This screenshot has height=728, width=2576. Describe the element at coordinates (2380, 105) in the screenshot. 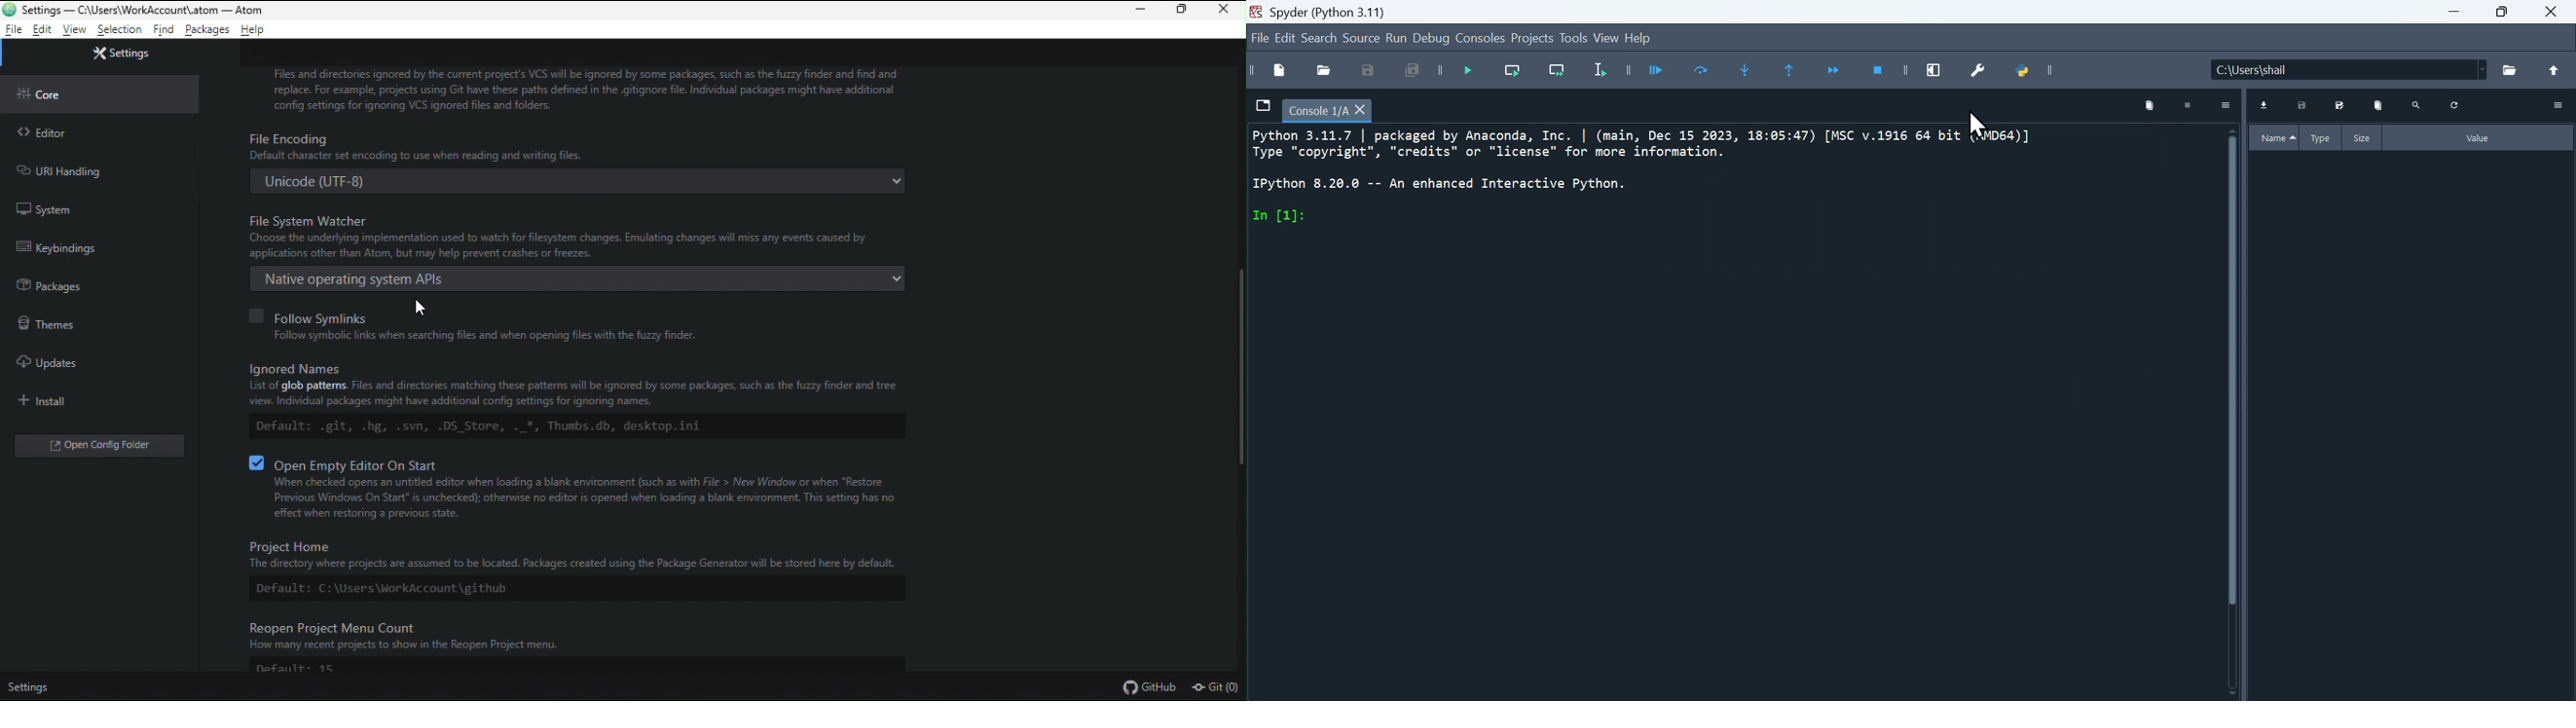

I see `Delete` at that location.